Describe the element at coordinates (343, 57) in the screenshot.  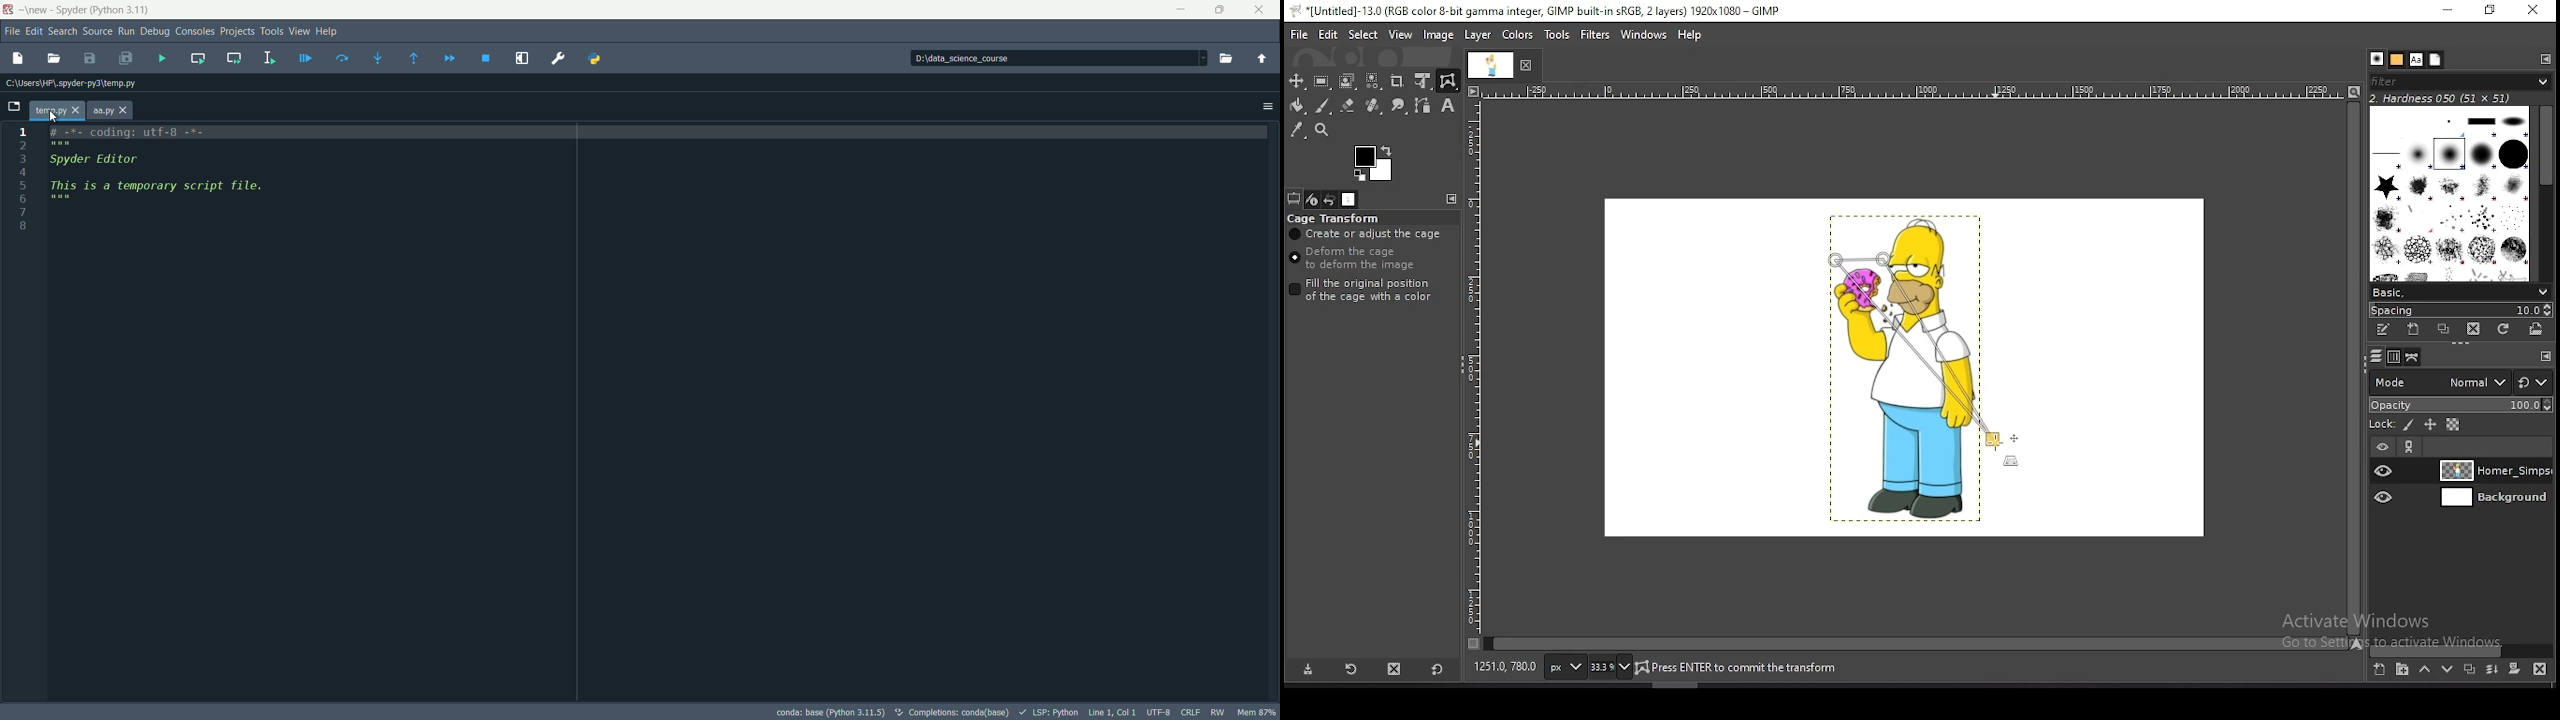
I see `execute current line` at that location.